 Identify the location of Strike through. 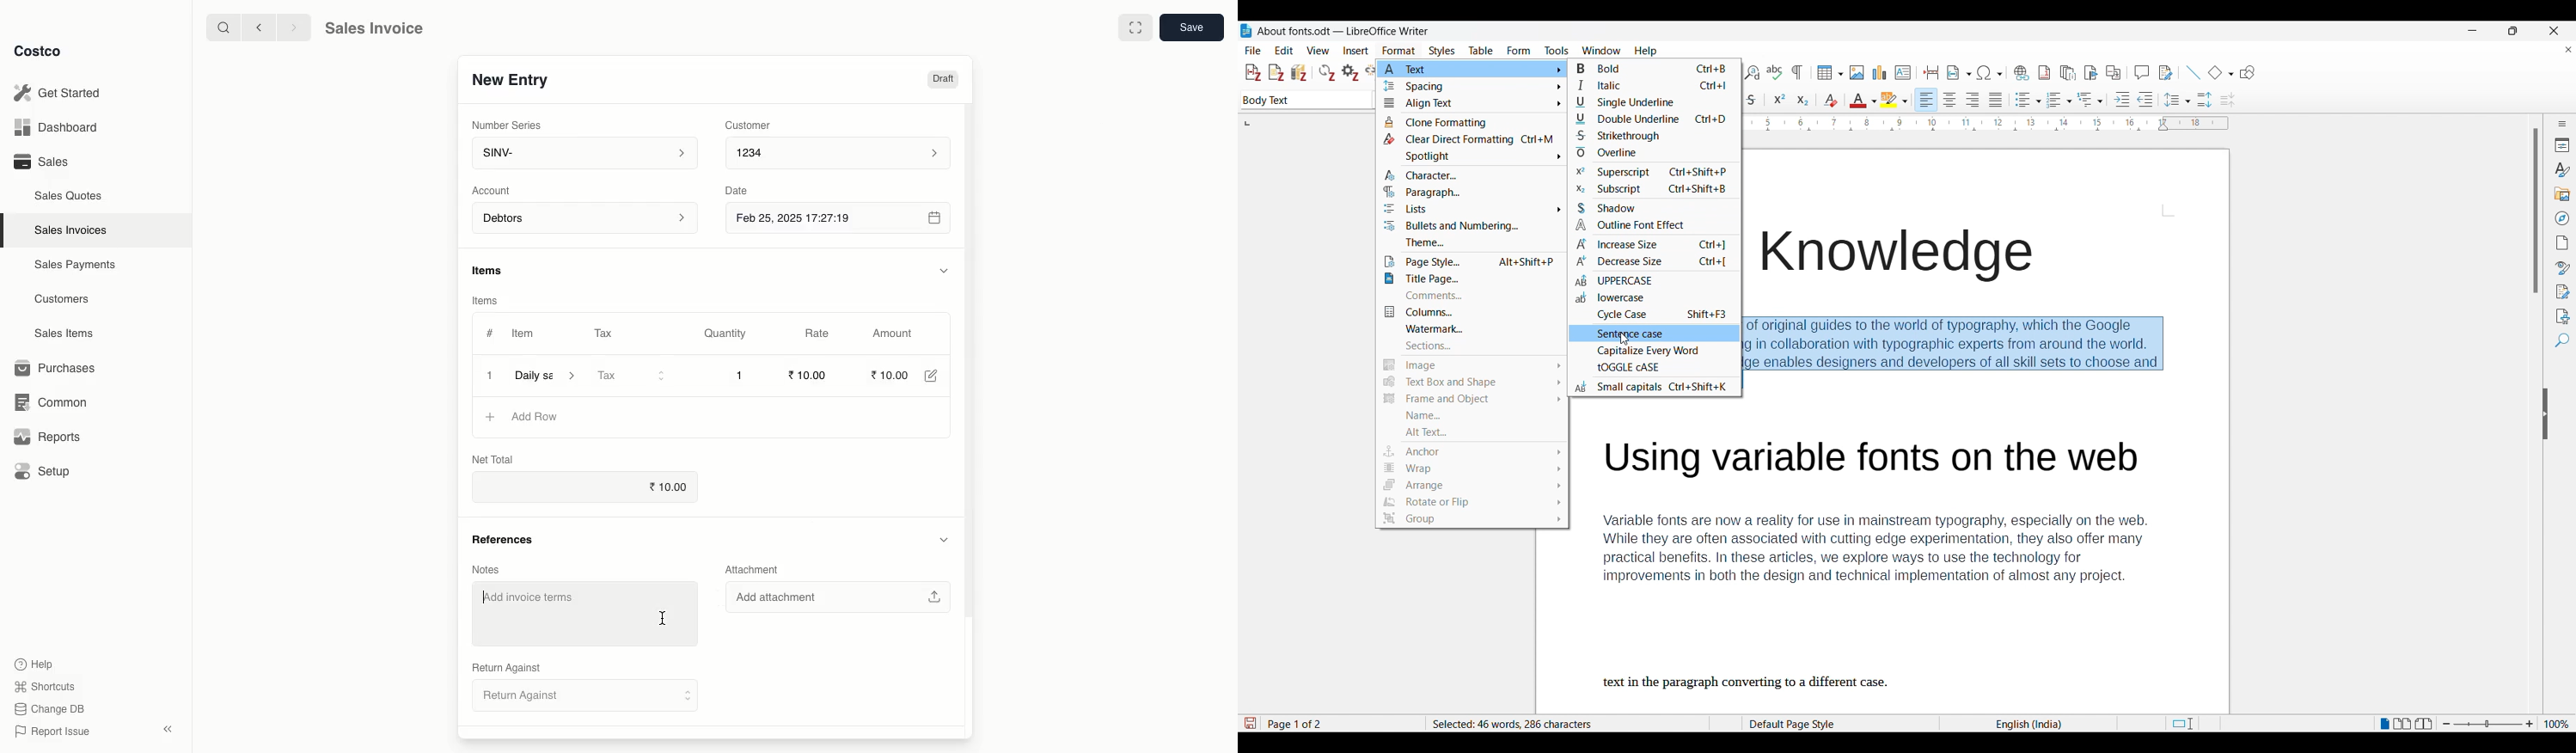
(1752, 100).